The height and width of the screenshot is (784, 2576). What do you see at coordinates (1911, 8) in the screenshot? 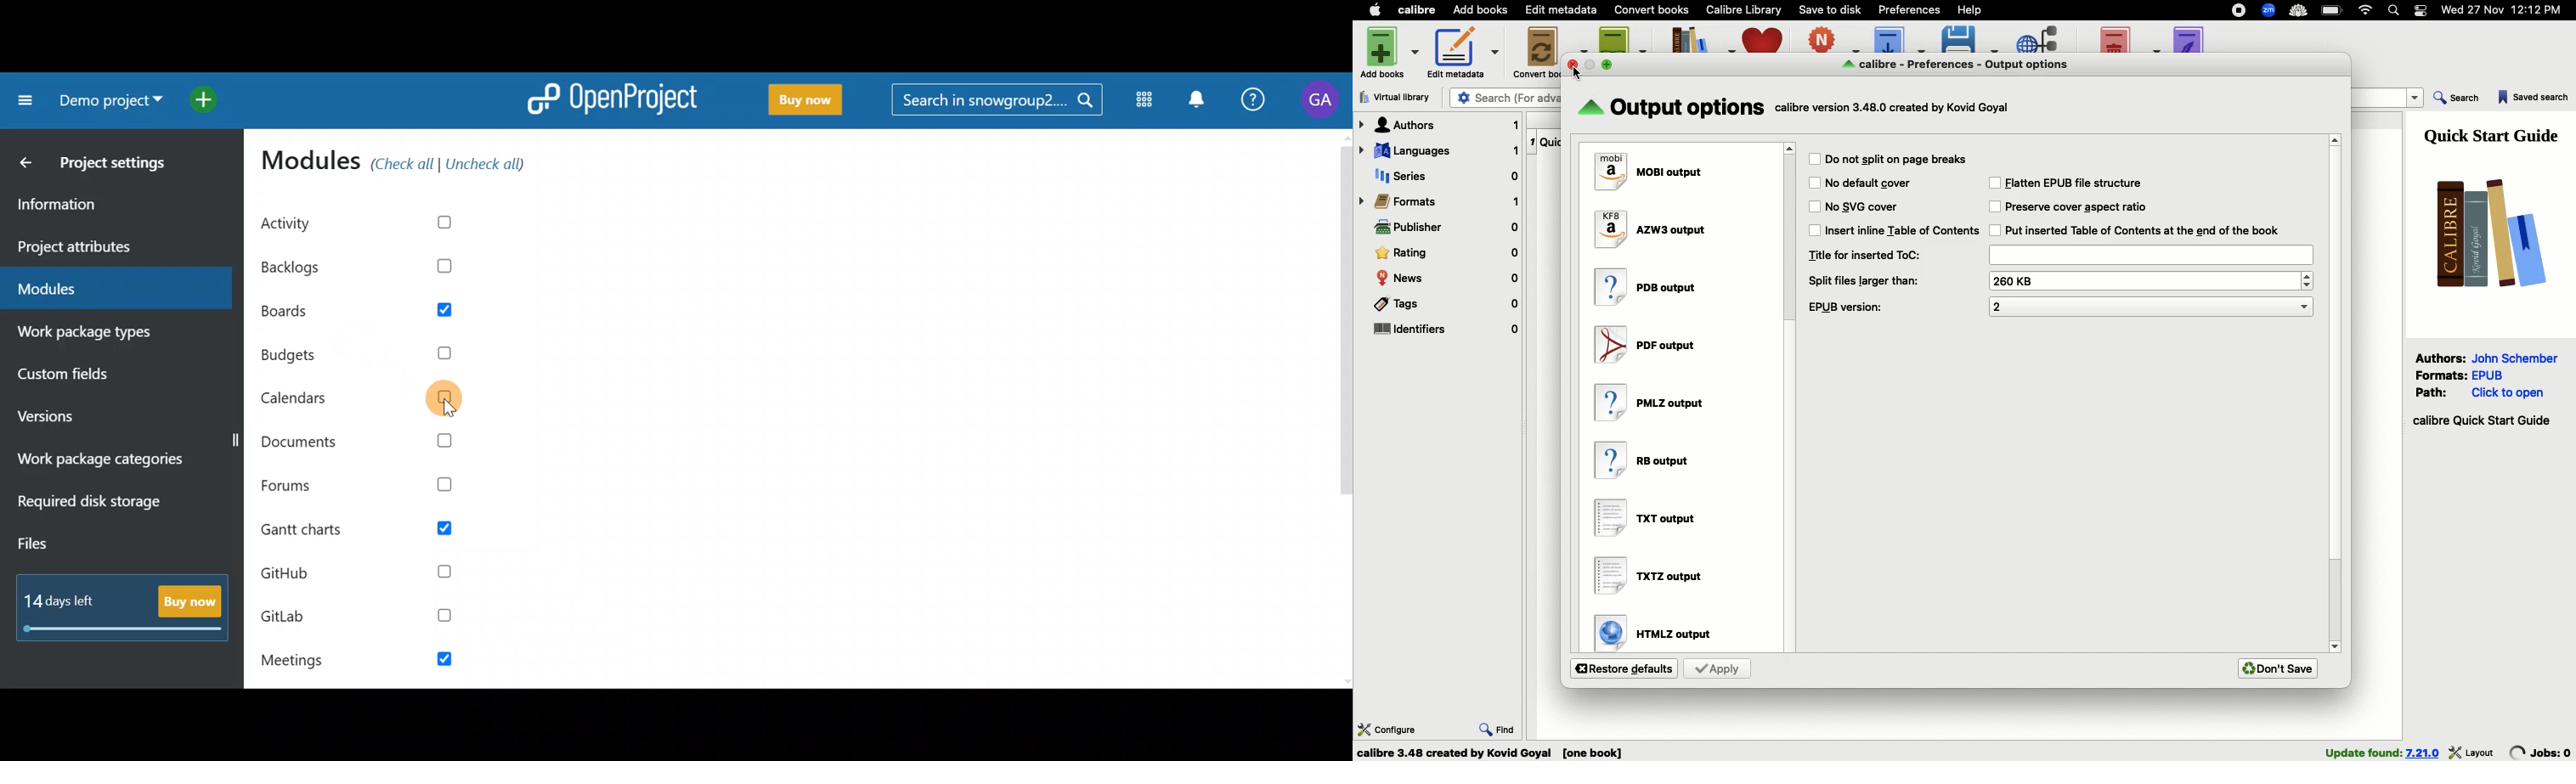
I see `Preferences` at bounding box center [1911, 8].